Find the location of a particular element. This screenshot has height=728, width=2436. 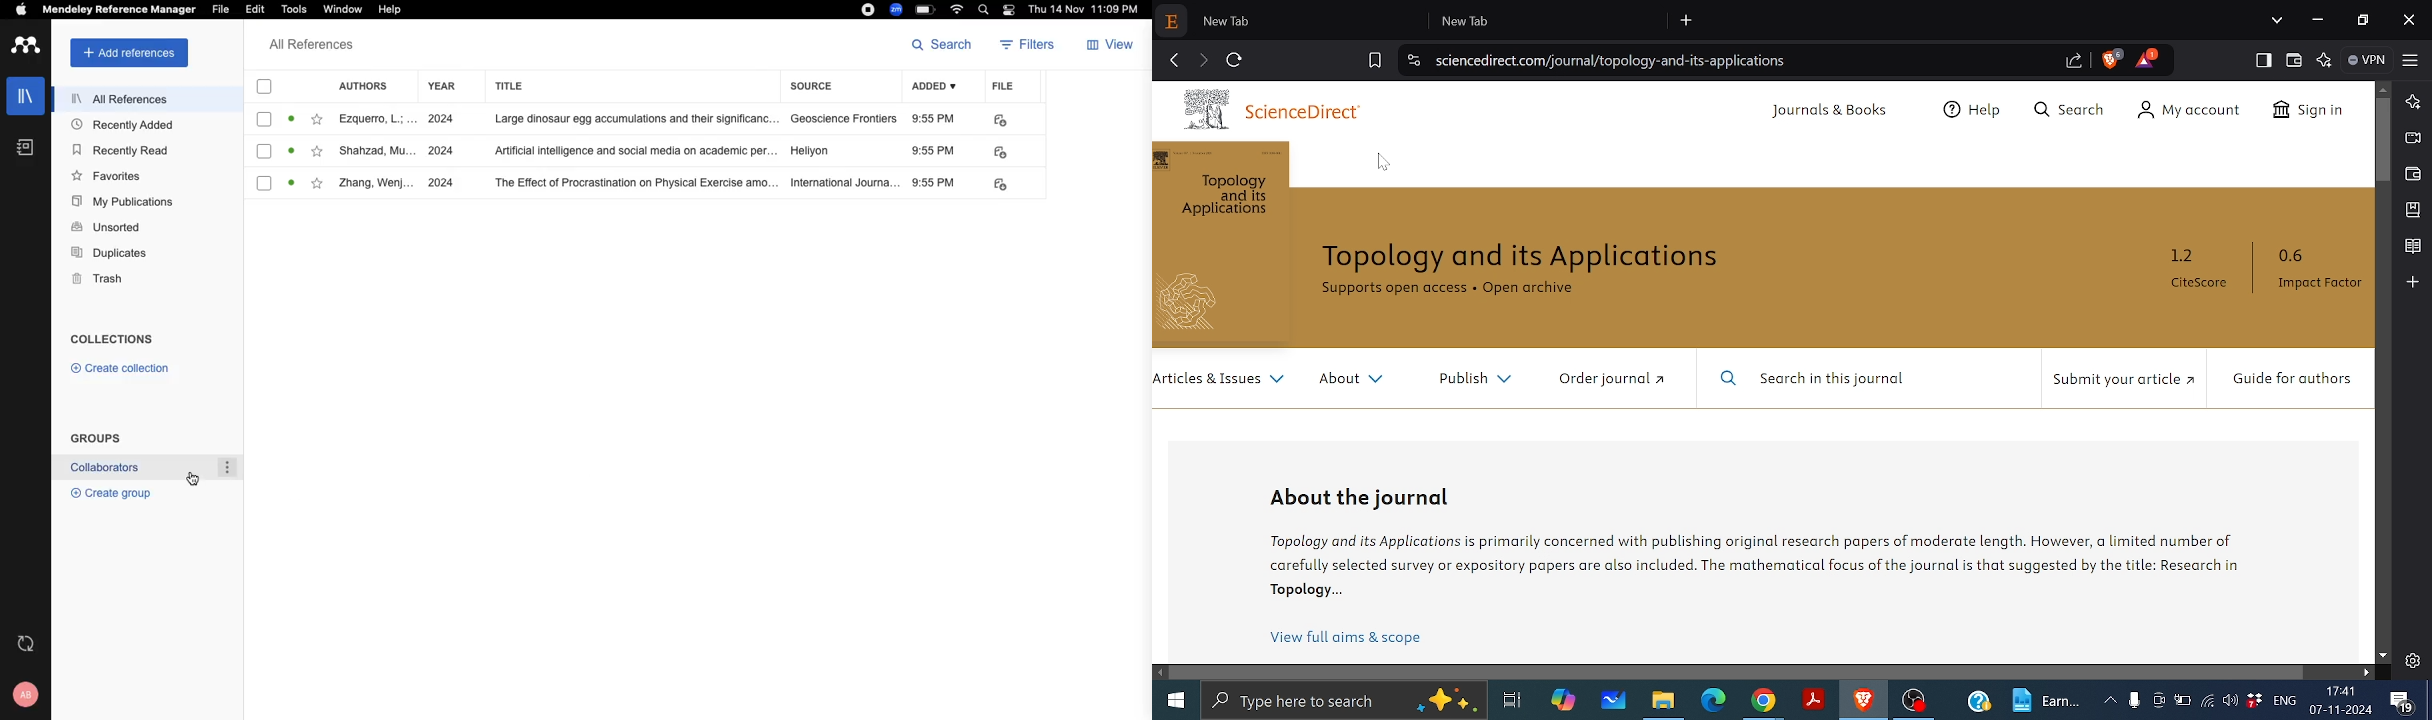

light/dark mode is located at coordinates (1008, 10).